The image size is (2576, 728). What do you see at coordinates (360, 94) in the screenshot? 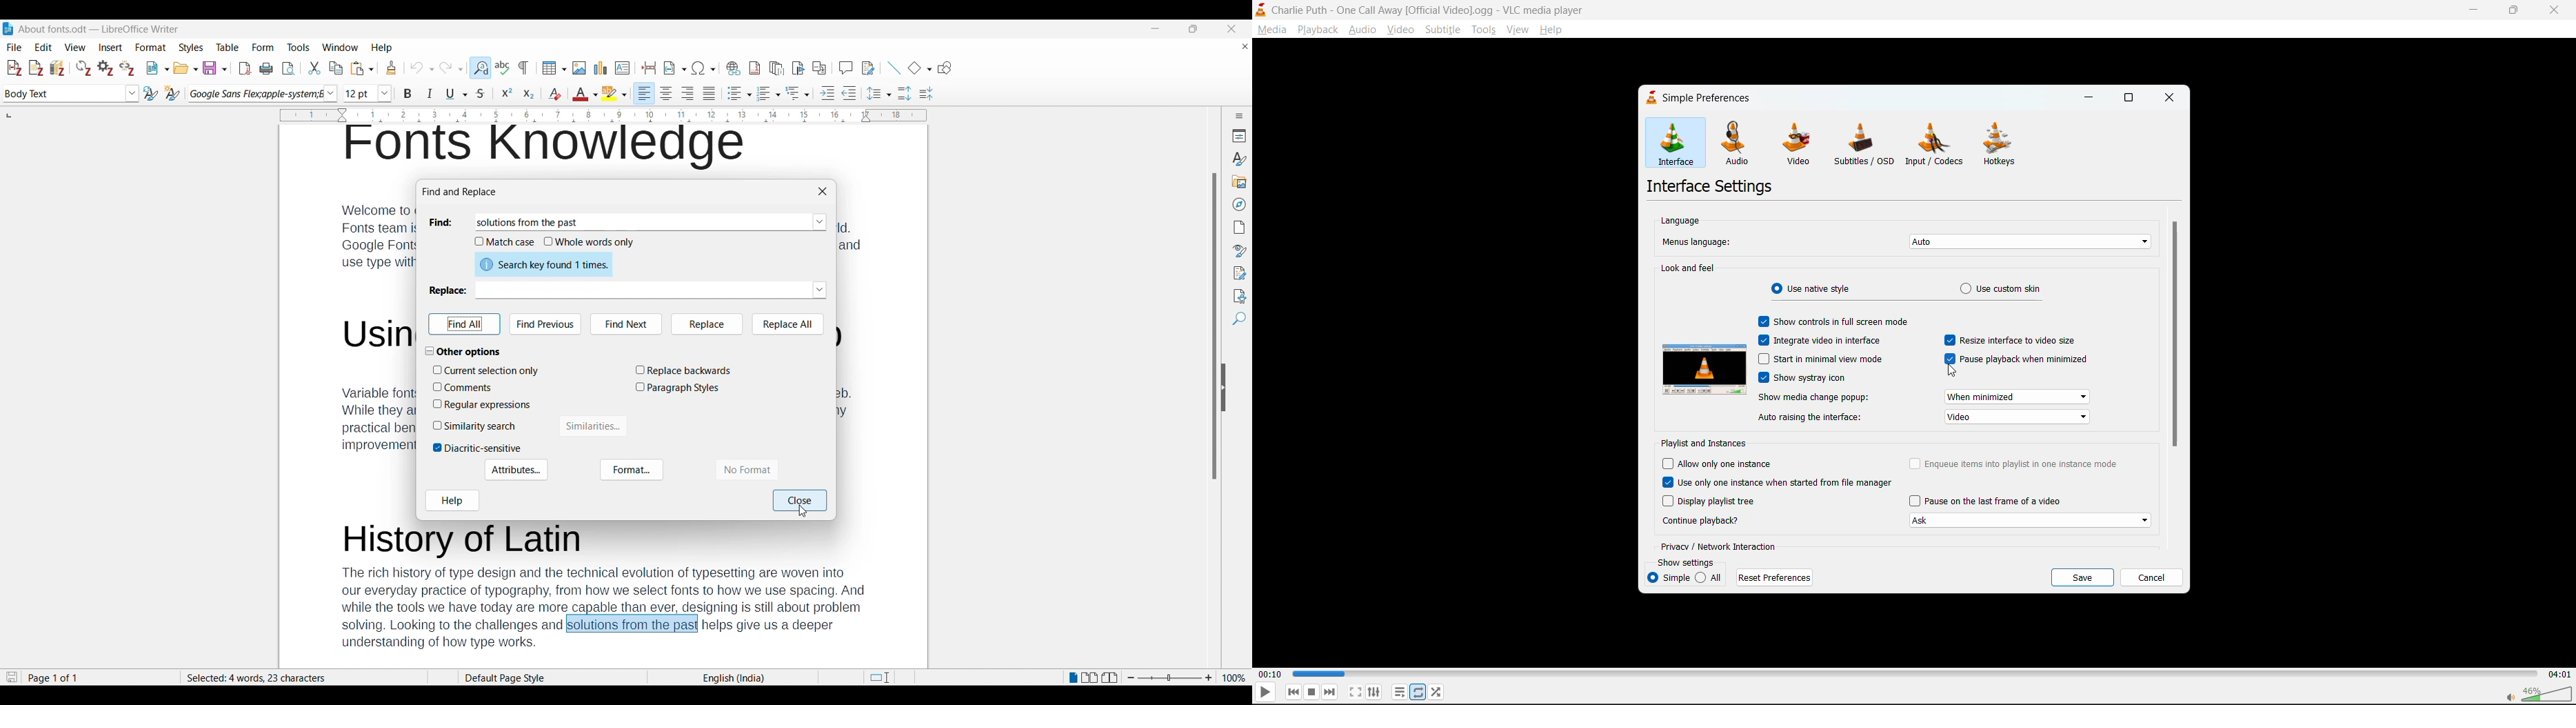
I see `Type in text size` at bounding box center [360, 94].